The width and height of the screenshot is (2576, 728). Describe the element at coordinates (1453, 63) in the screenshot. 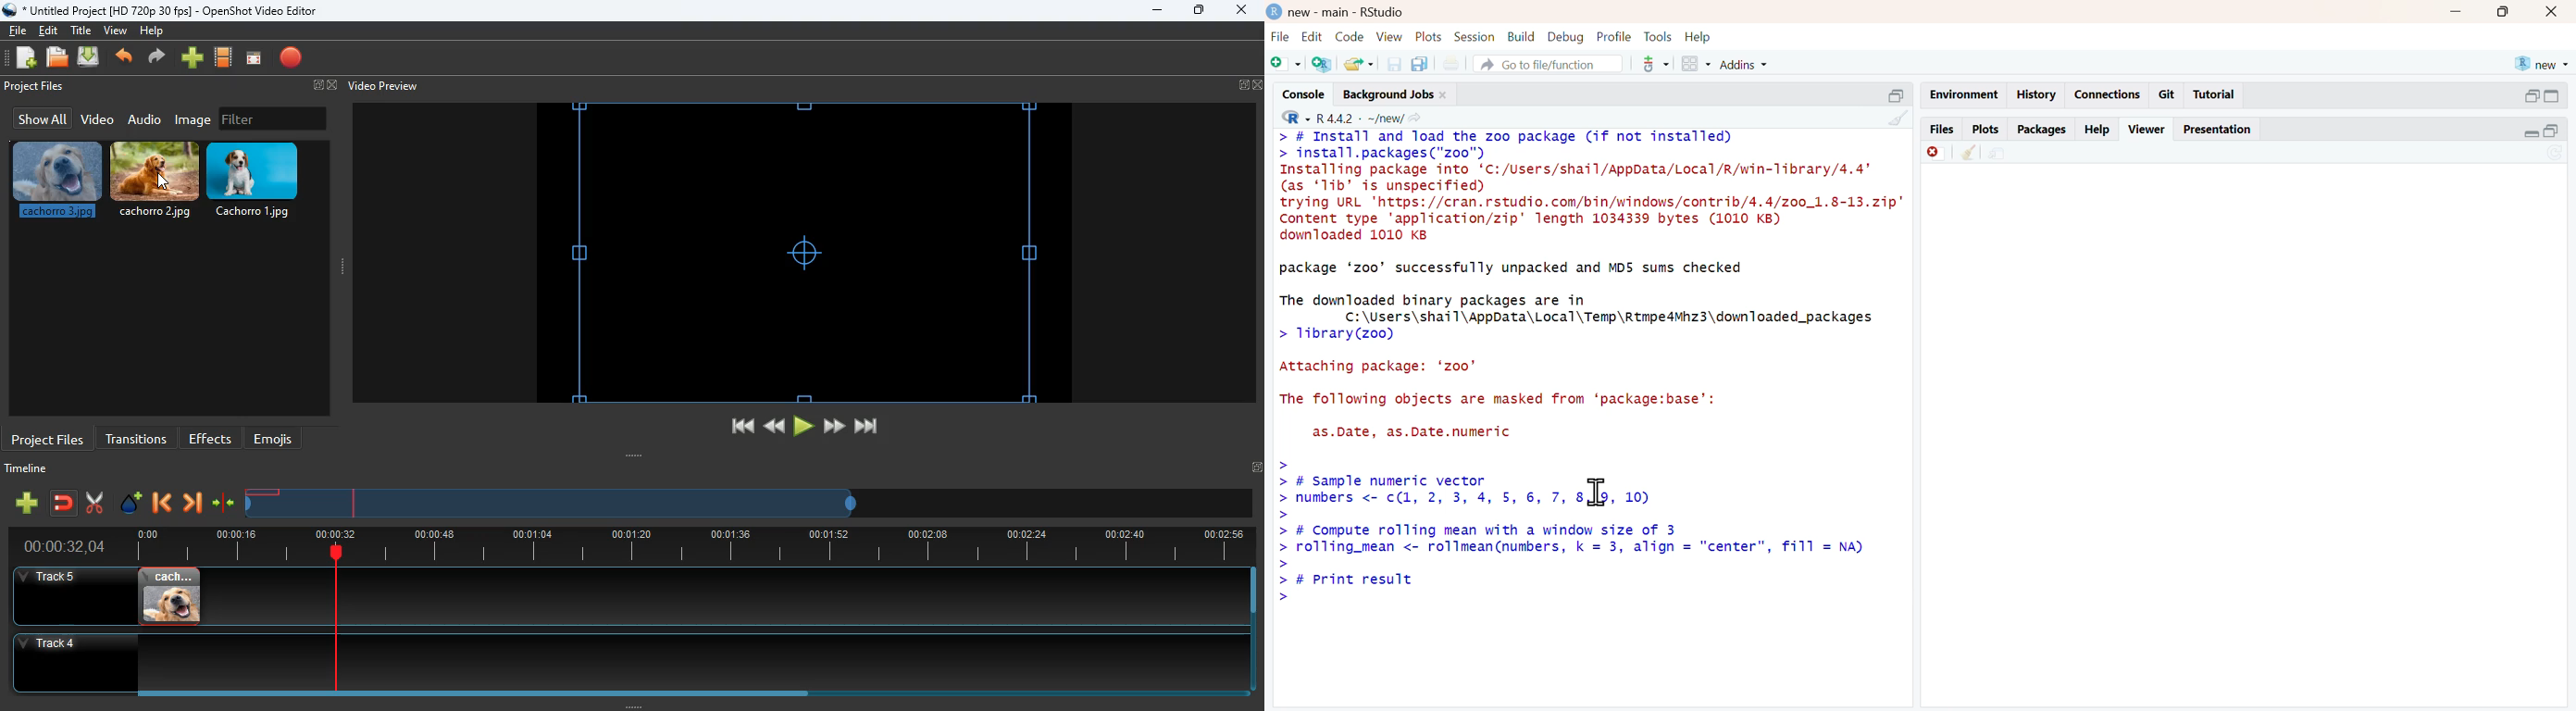

I see `print` at that location.